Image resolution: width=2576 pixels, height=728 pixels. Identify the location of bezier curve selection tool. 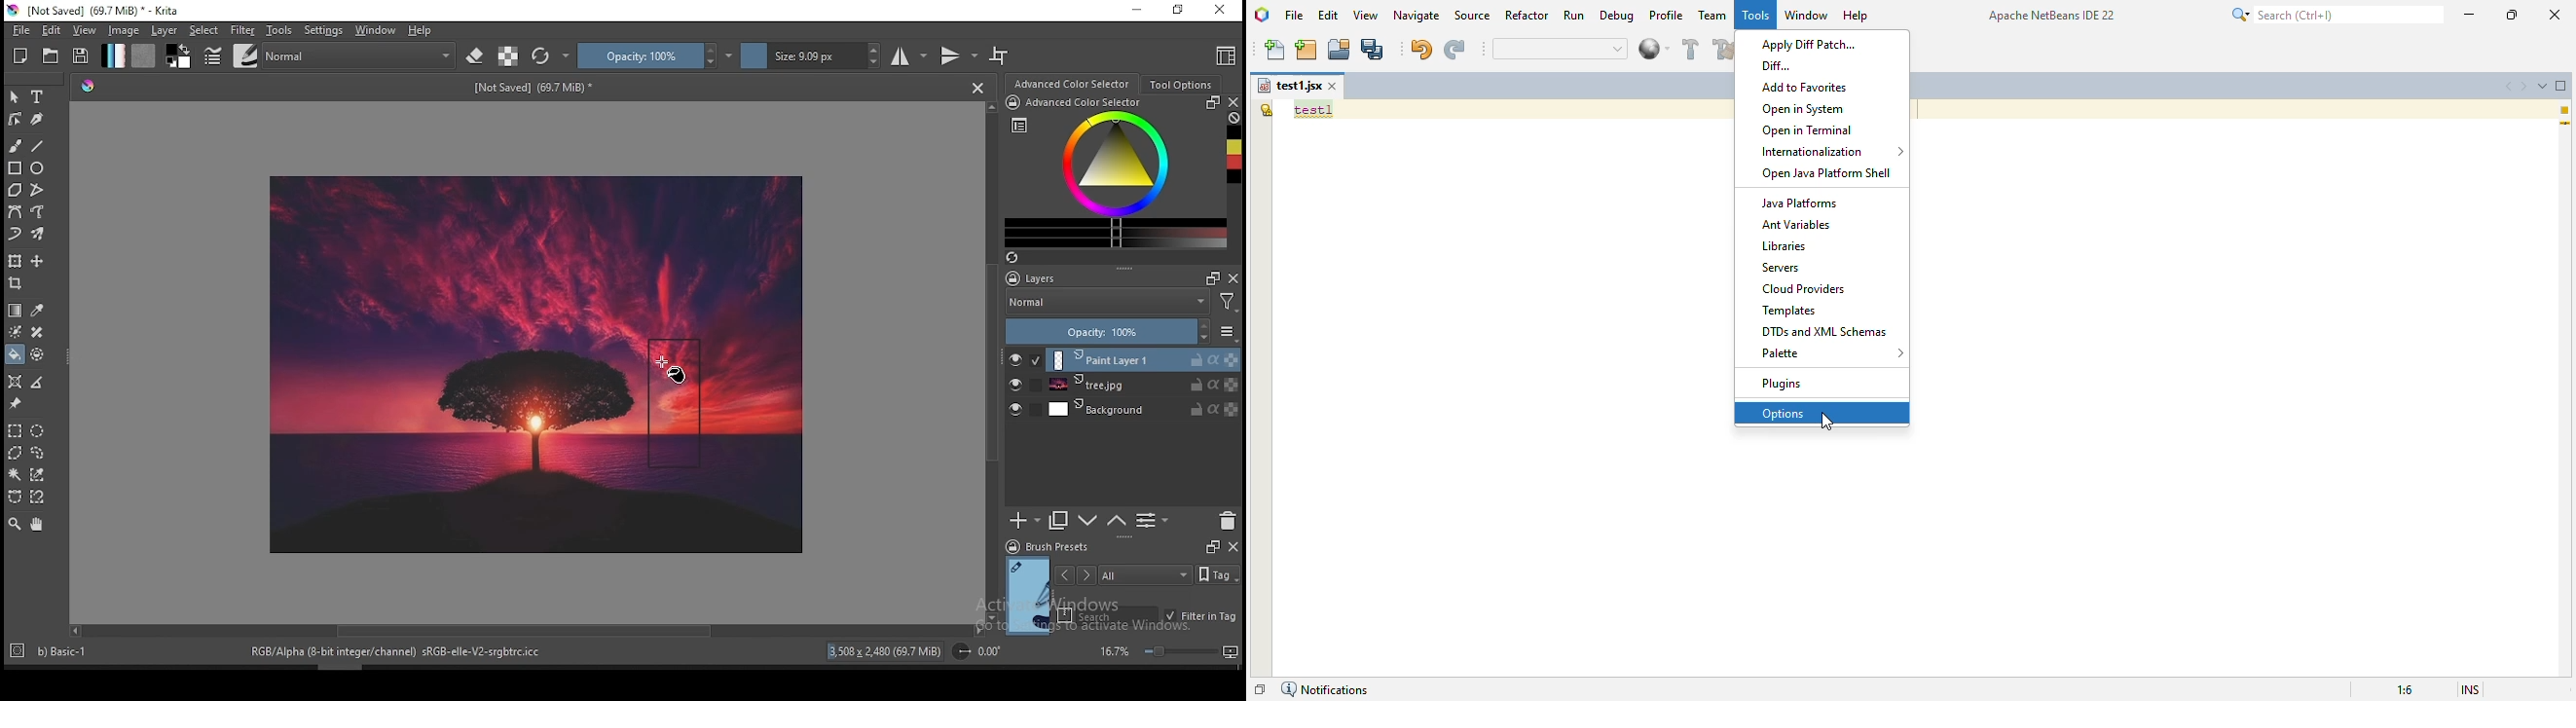
(13, 498).